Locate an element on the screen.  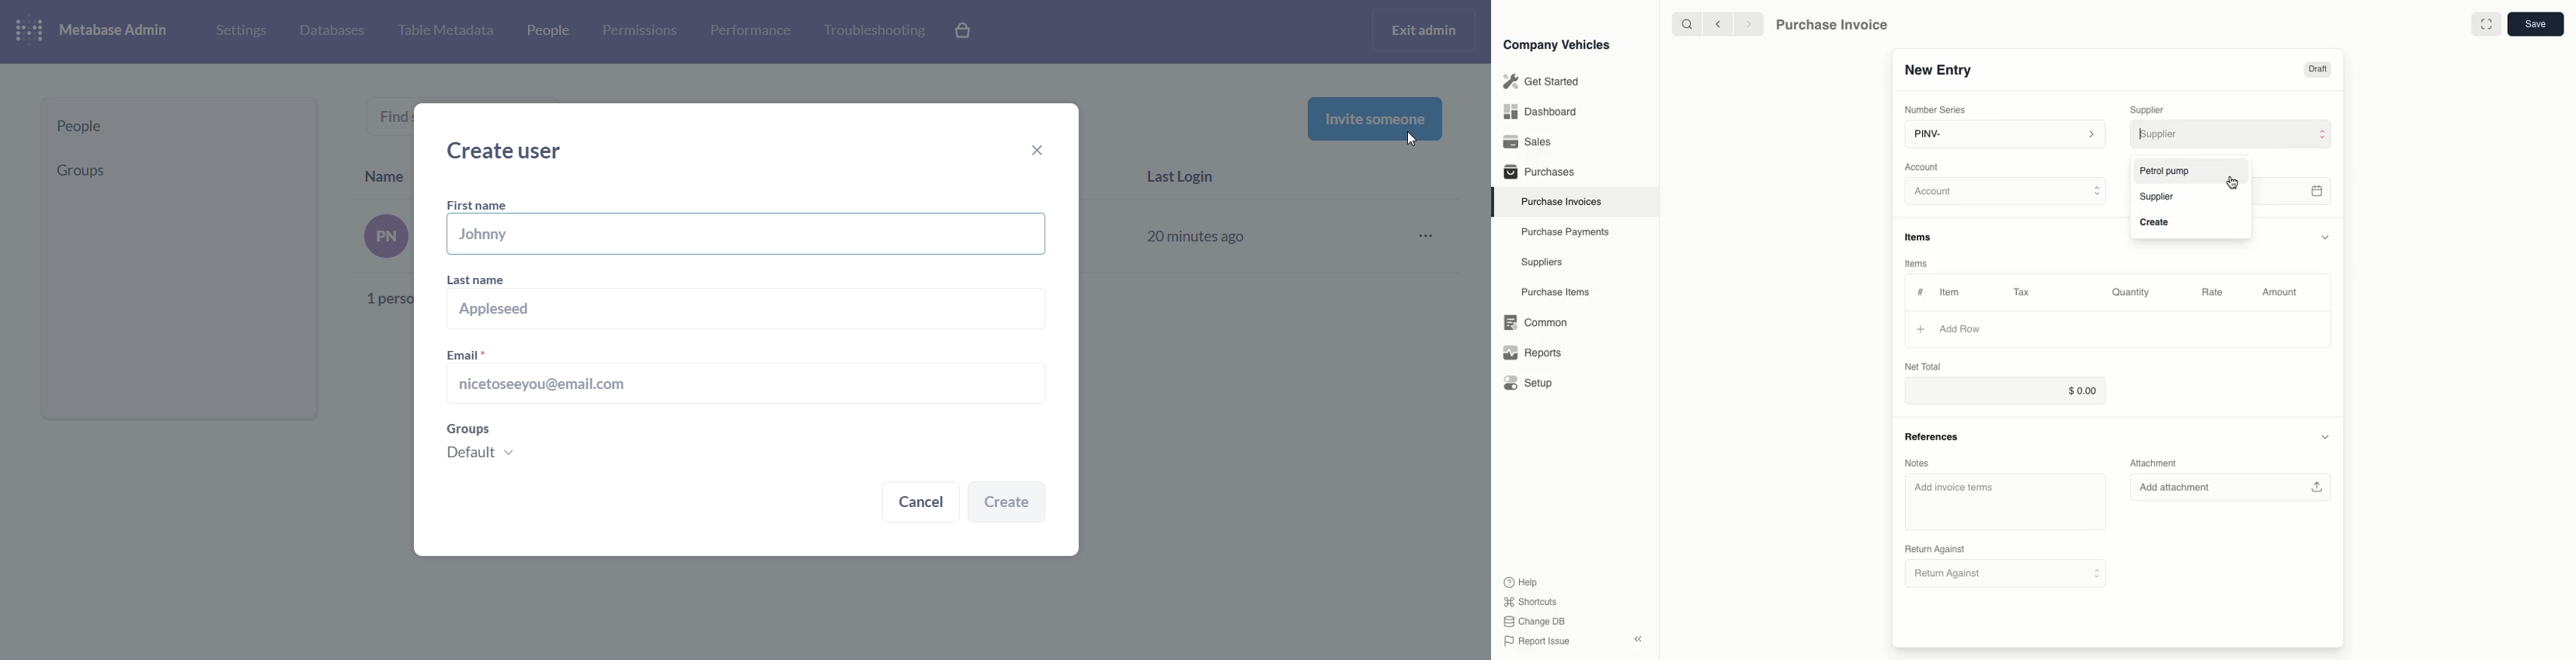
Company Vehicles is located at coordinates (1557, 44).